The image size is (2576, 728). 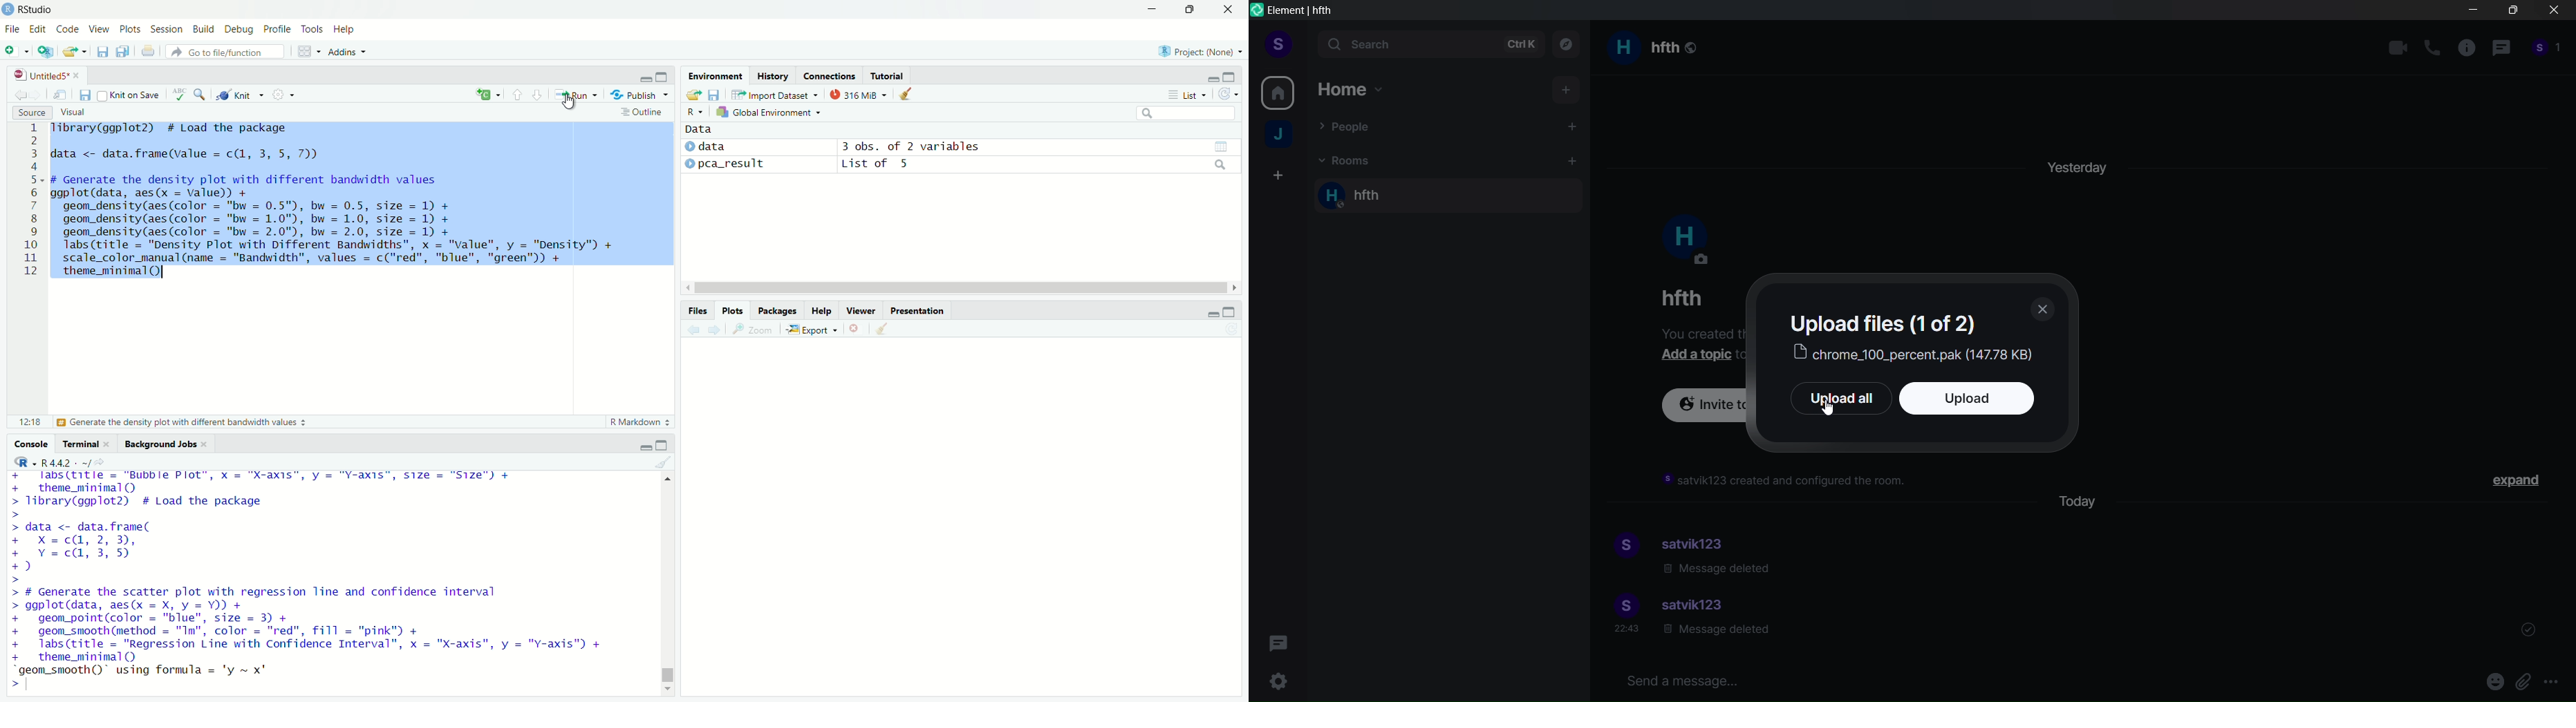 I want to click on Console, so click(x=30, y=443).